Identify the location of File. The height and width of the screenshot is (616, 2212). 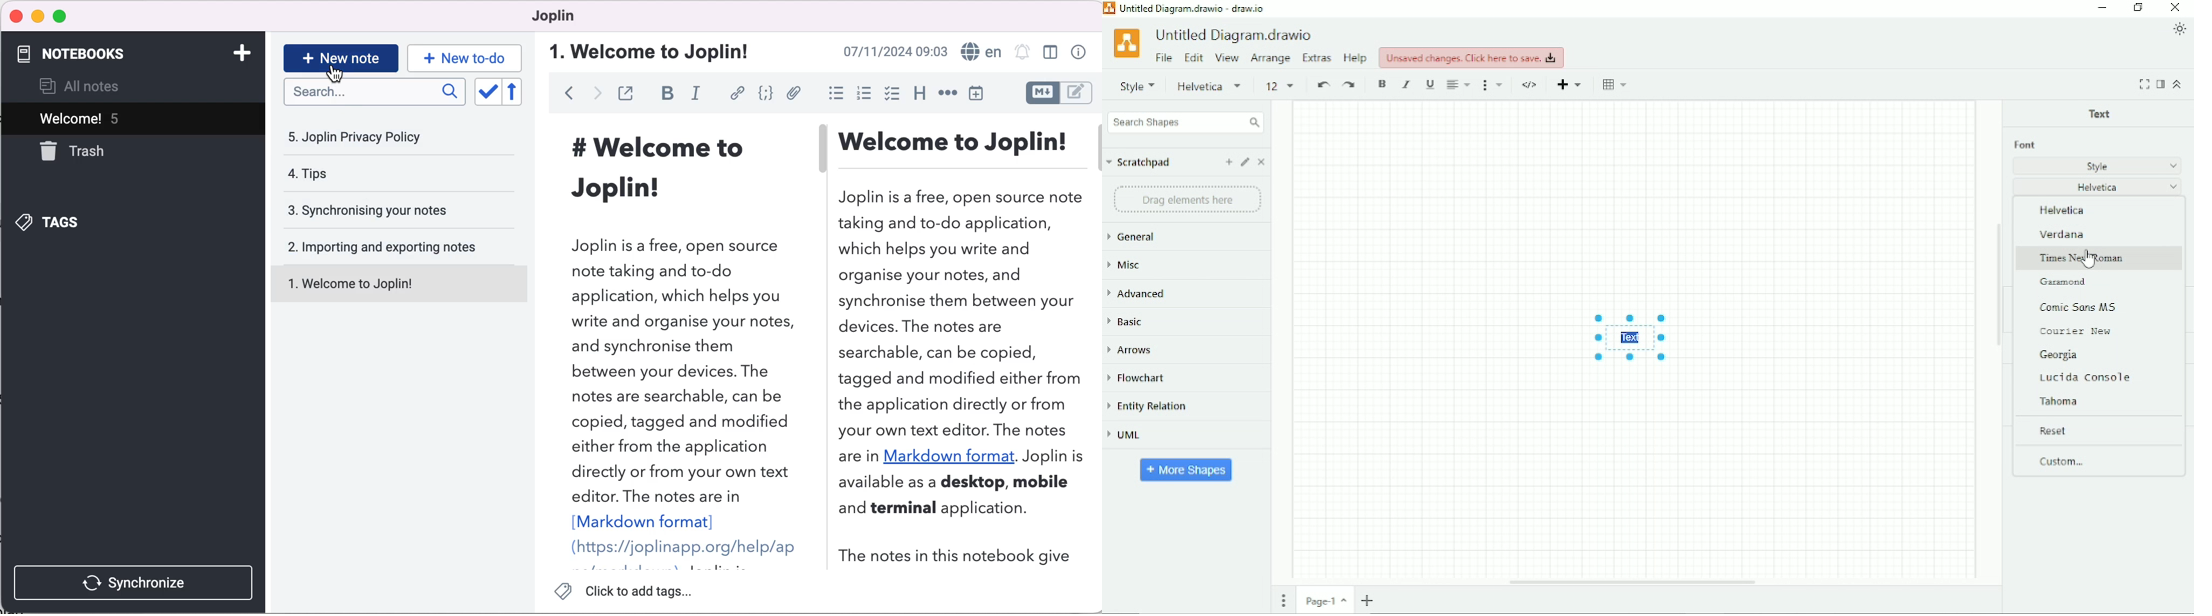
(1164, 57).